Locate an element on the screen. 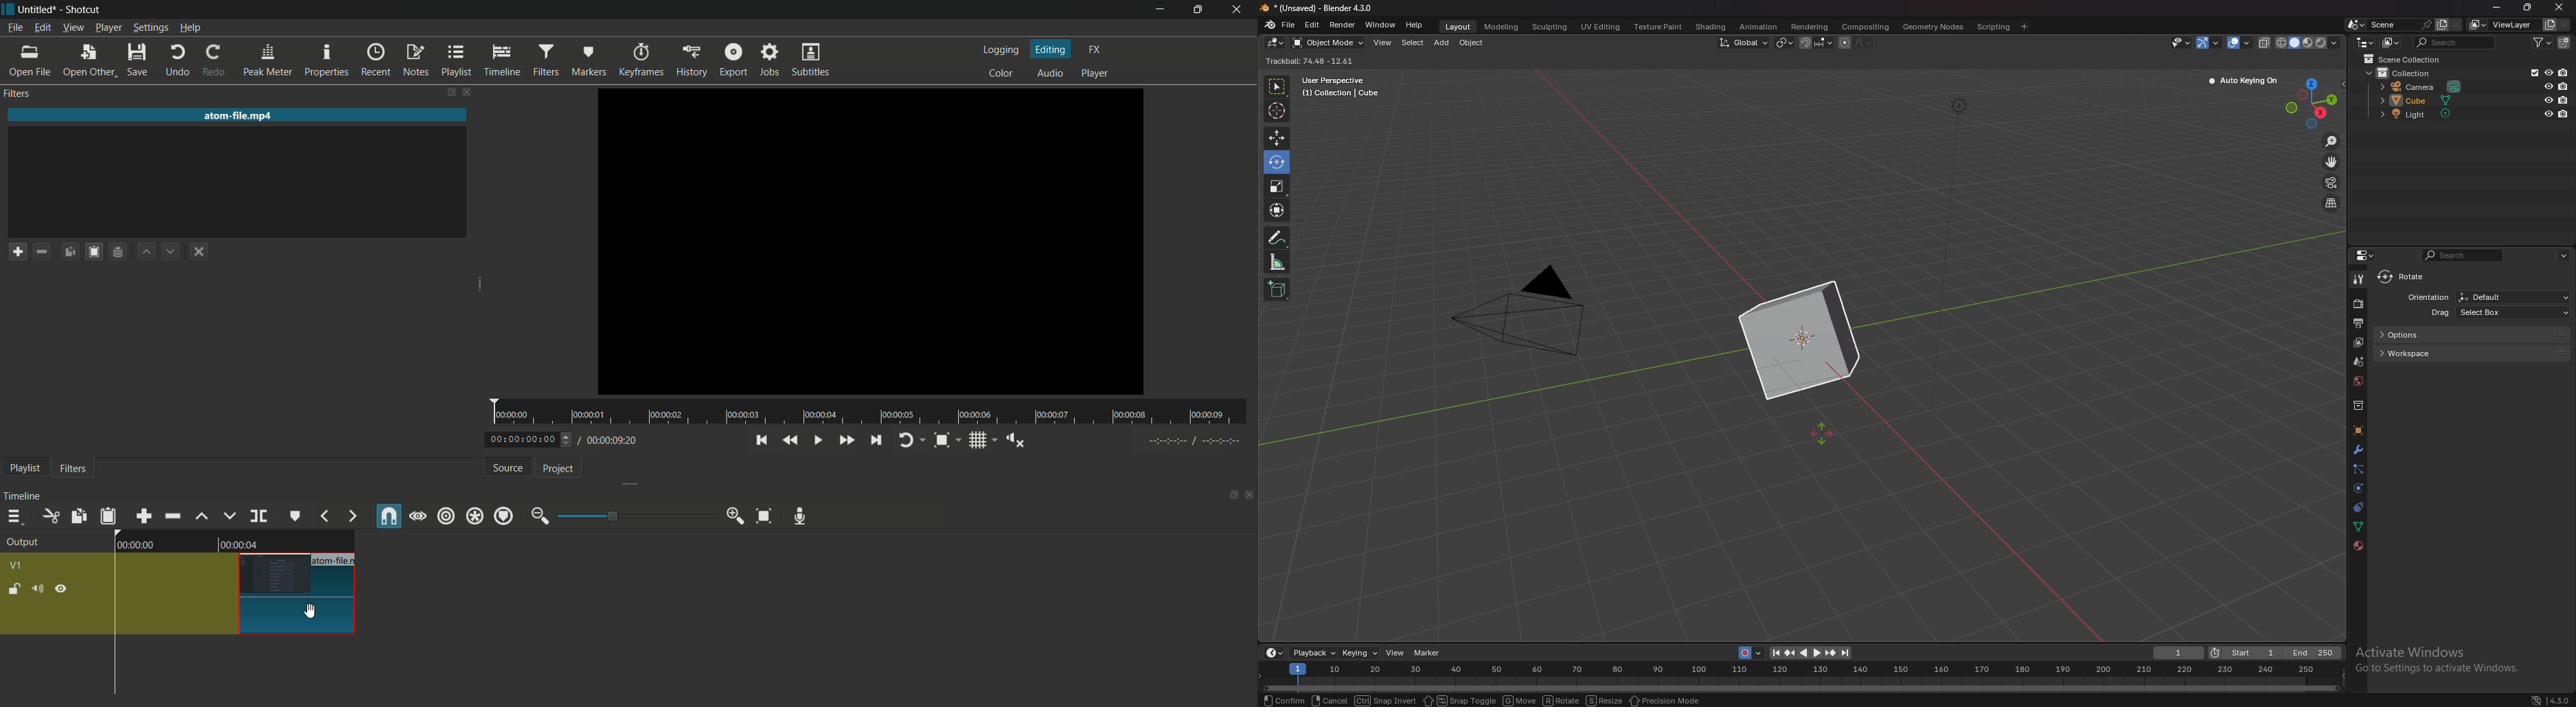  redo is located at coordinates (212, 61).